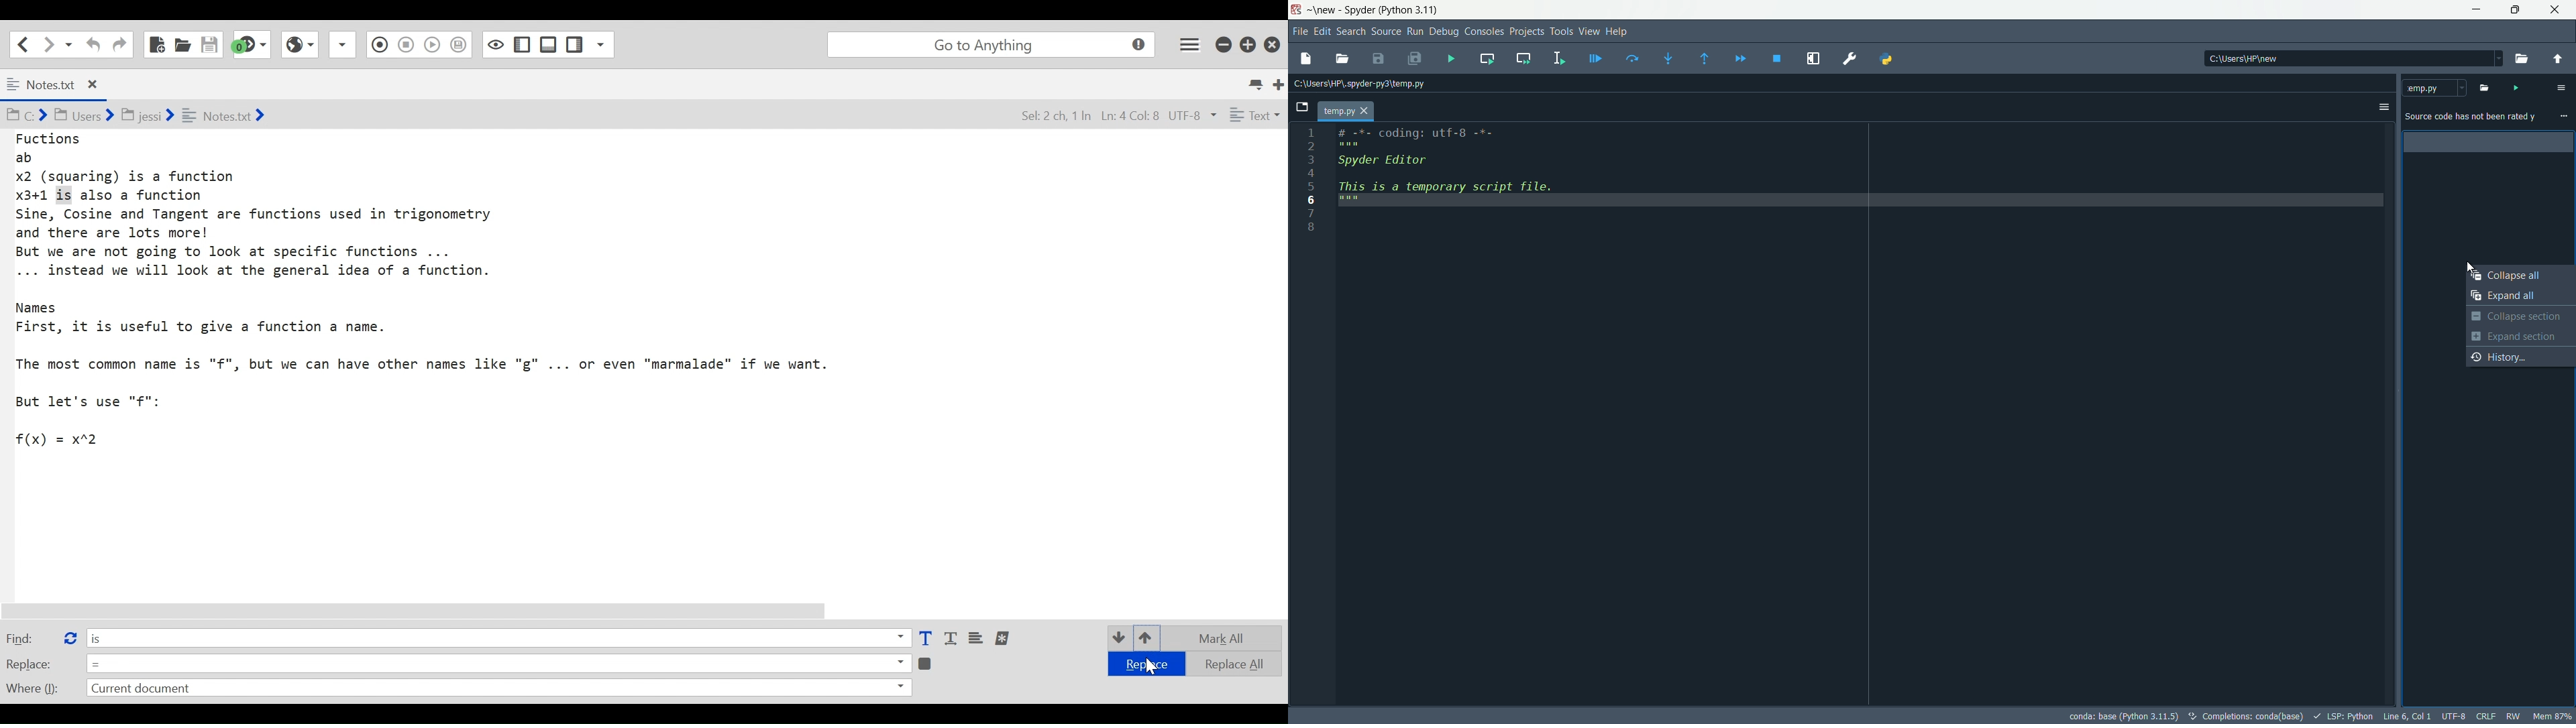 The height and width of the screenshot is (728, 2576). What do you see at coordinates (2555, 715) in the screenshot?
I see `memory usage` at bounding box center [2555, 715].